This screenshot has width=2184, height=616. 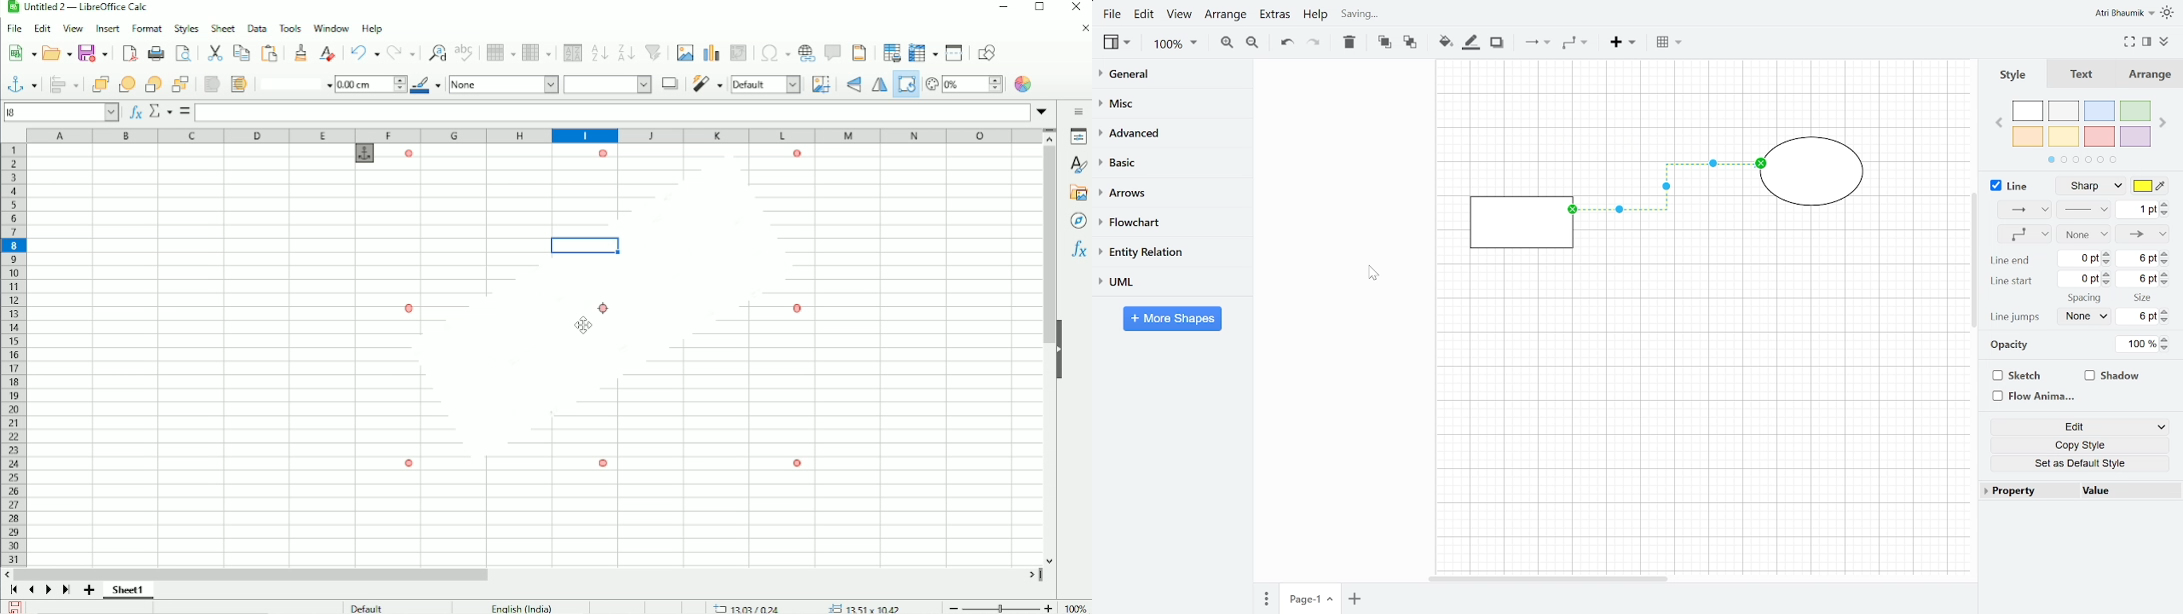 I want to click on Sort descending, so click(x=626, y=52).